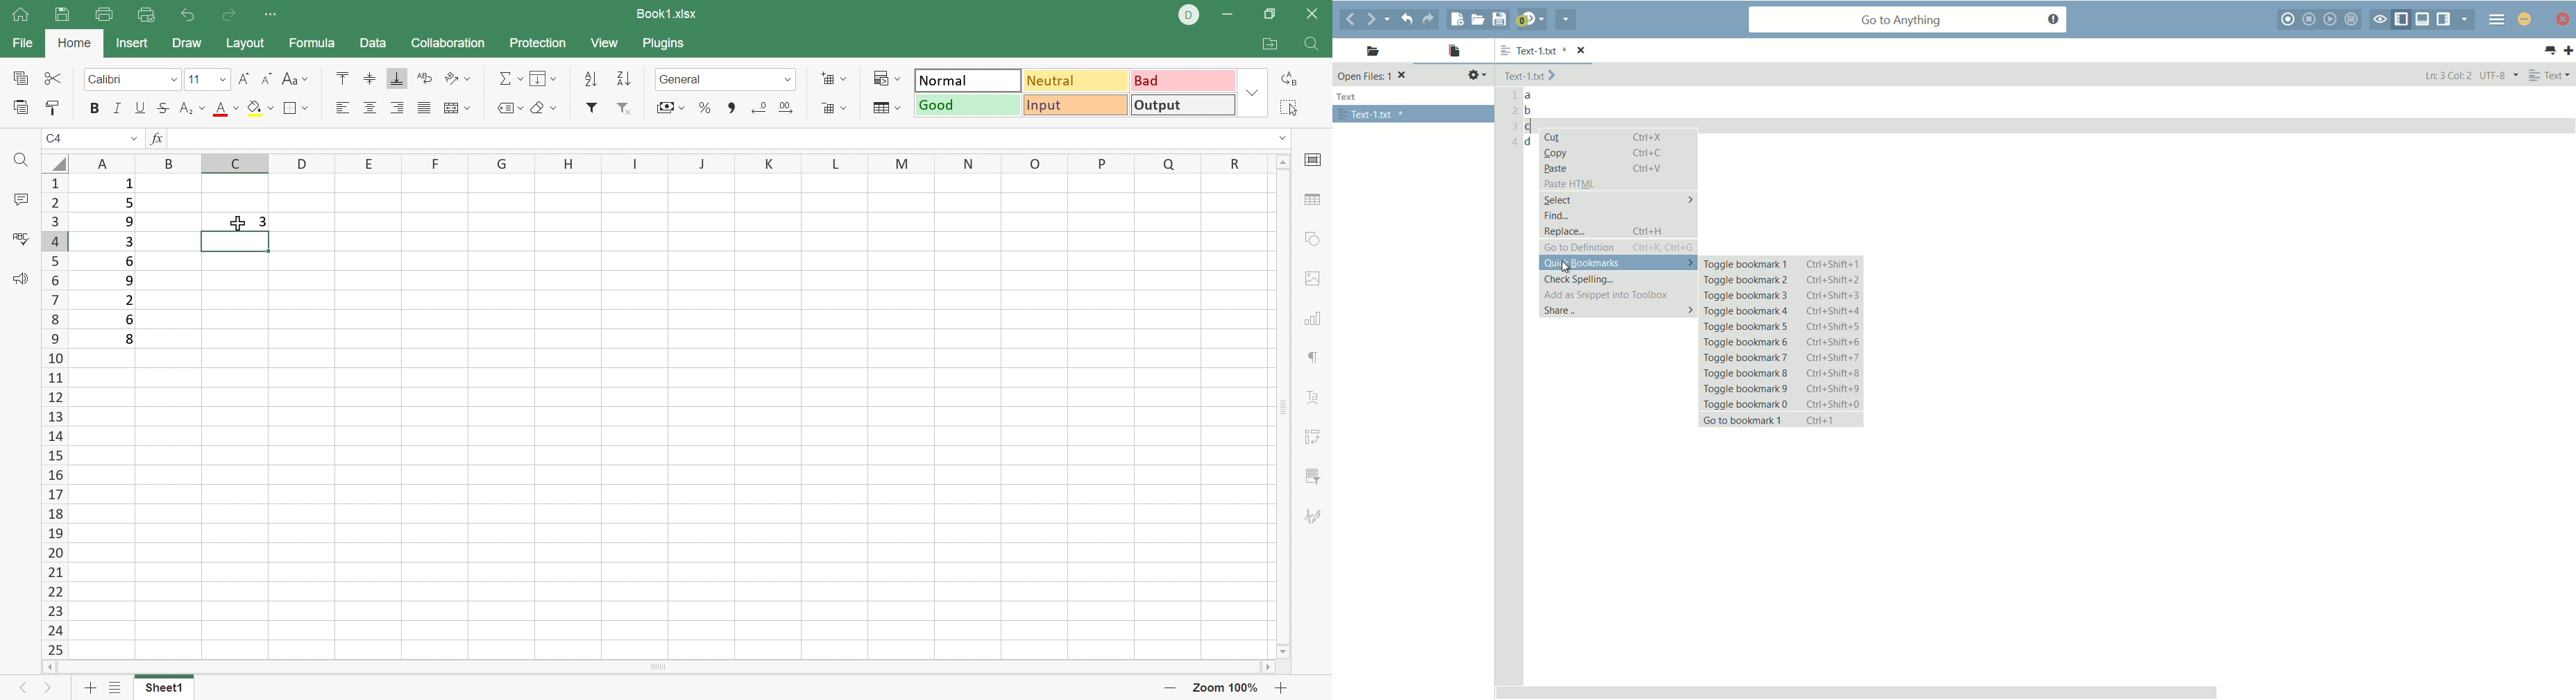  Describe the element at coordinates (21, 278) in the screenshot. I see `Feedback & Support` at that location.